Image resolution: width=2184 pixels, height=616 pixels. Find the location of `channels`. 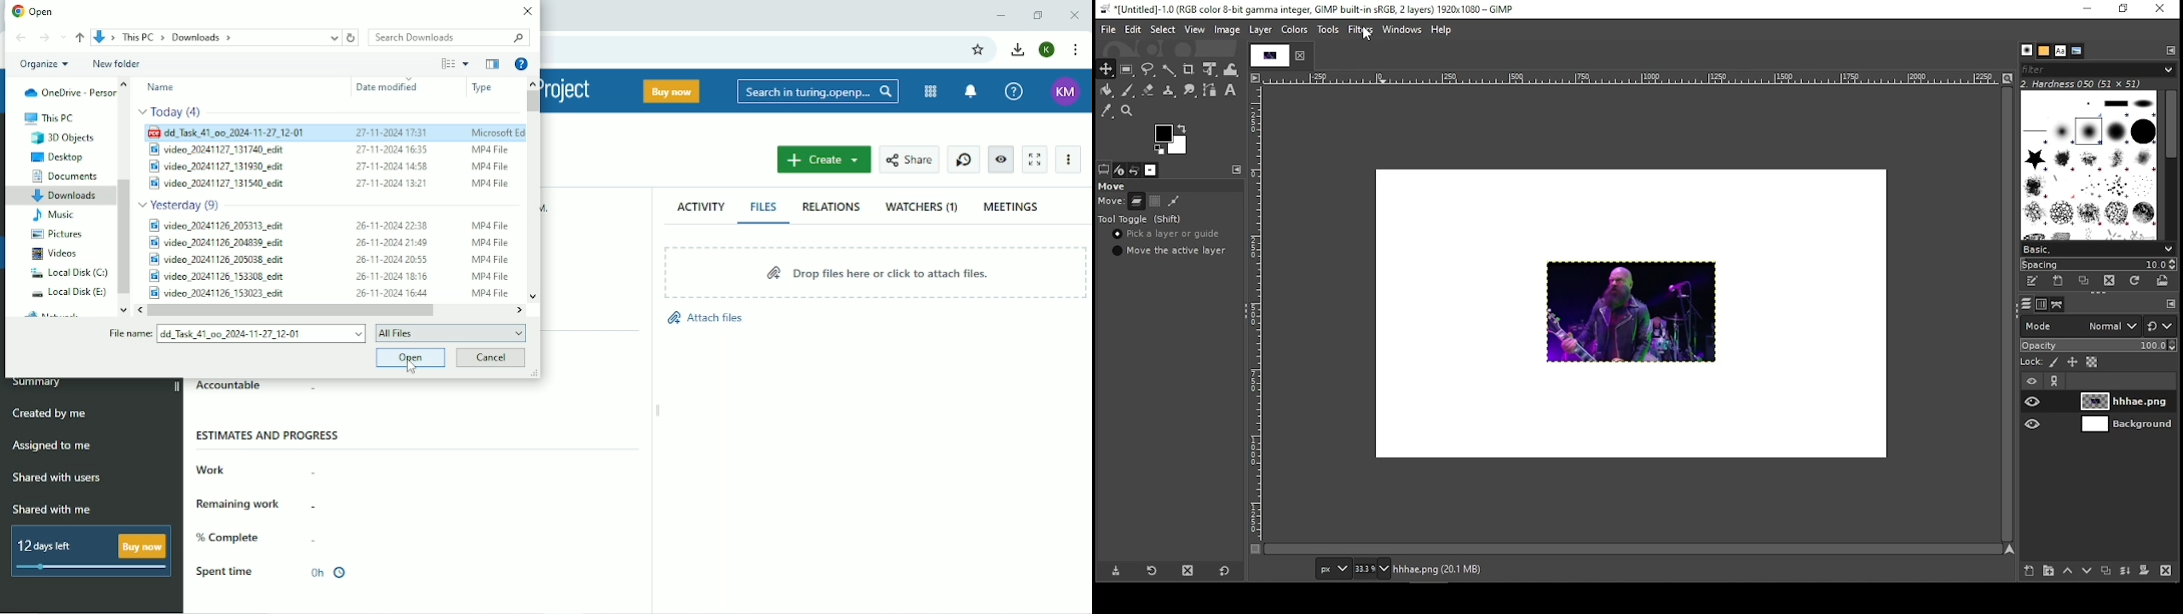

channels is located at coordinates (2042, 304).